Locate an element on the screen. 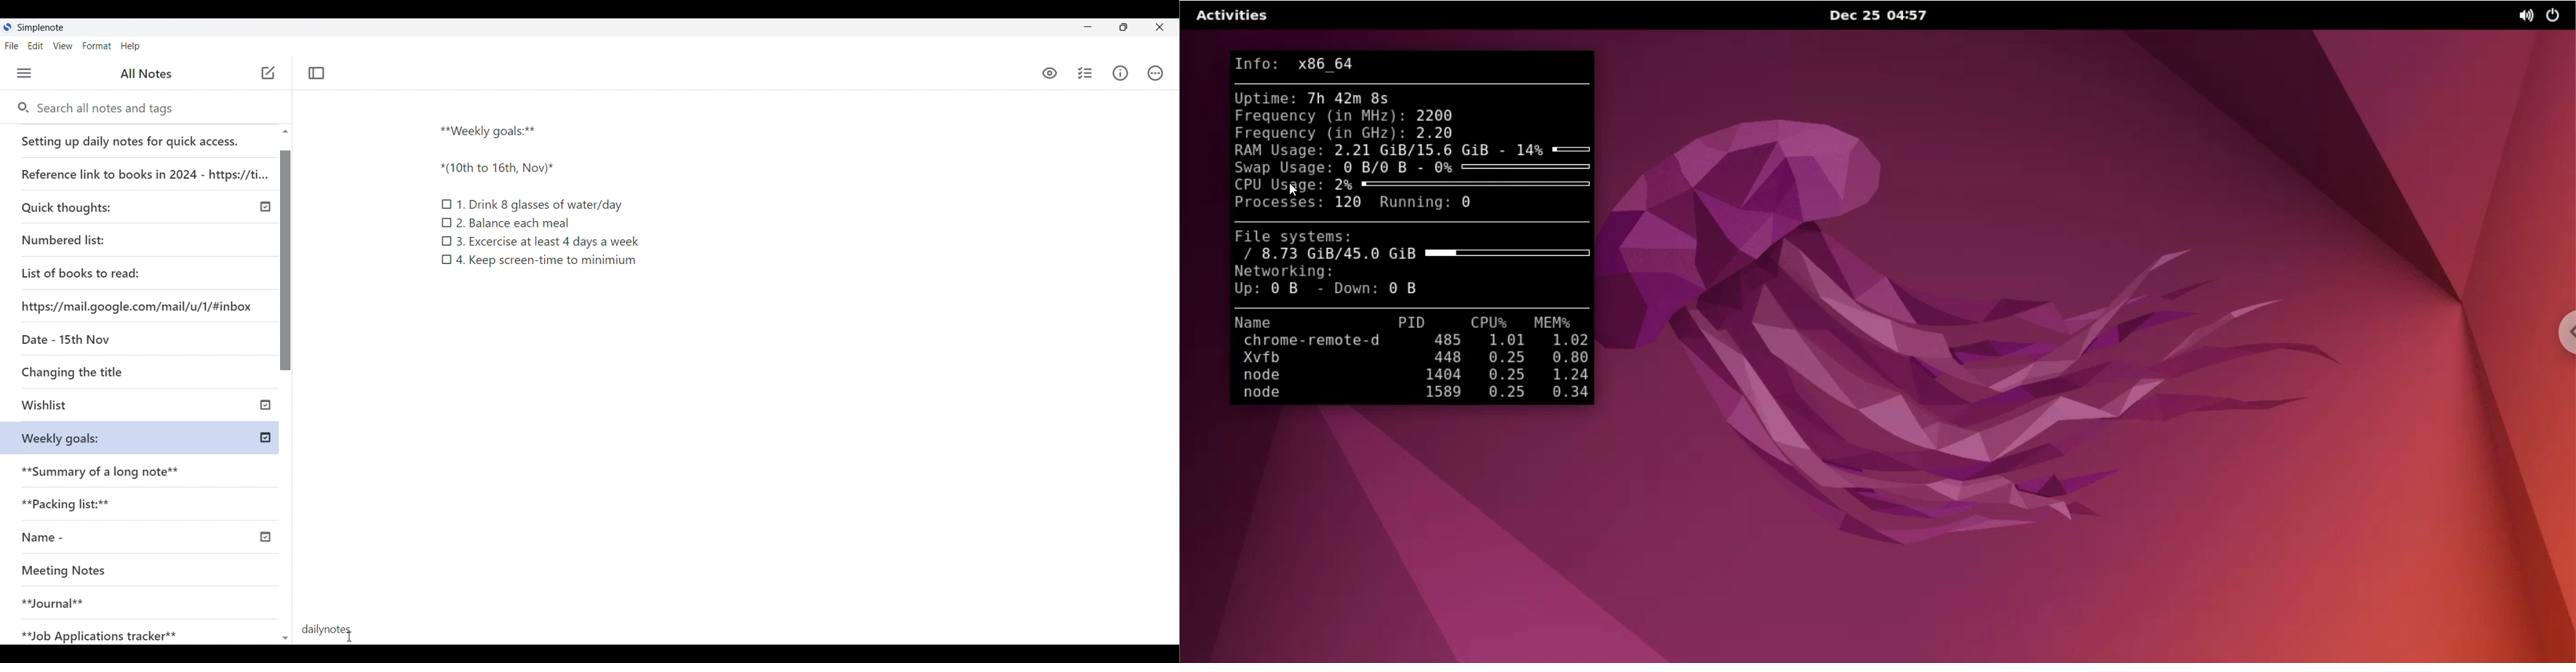 The height and width of the screenshot is (672, 2576). Journal is located at coordinates (122, 598).